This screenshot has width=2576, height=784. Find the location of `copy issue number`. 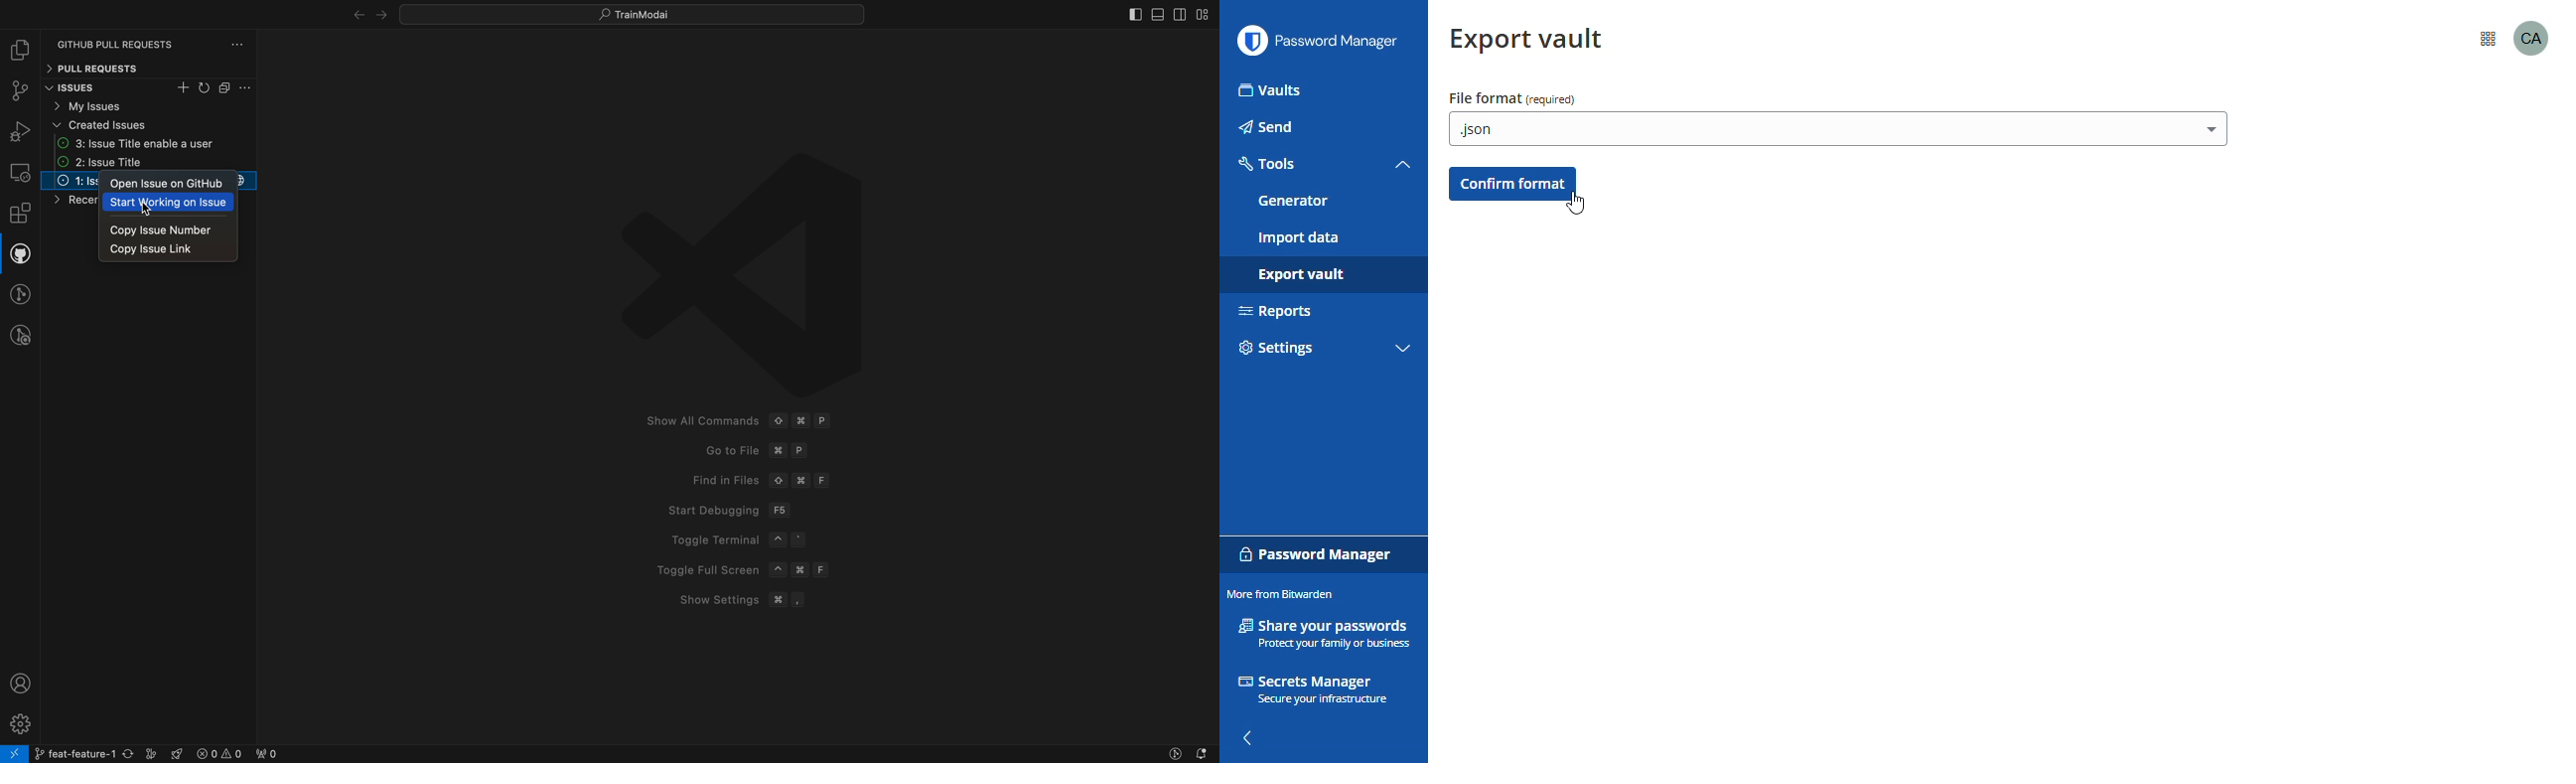

copy issue number is located at coordinates (172, 230).